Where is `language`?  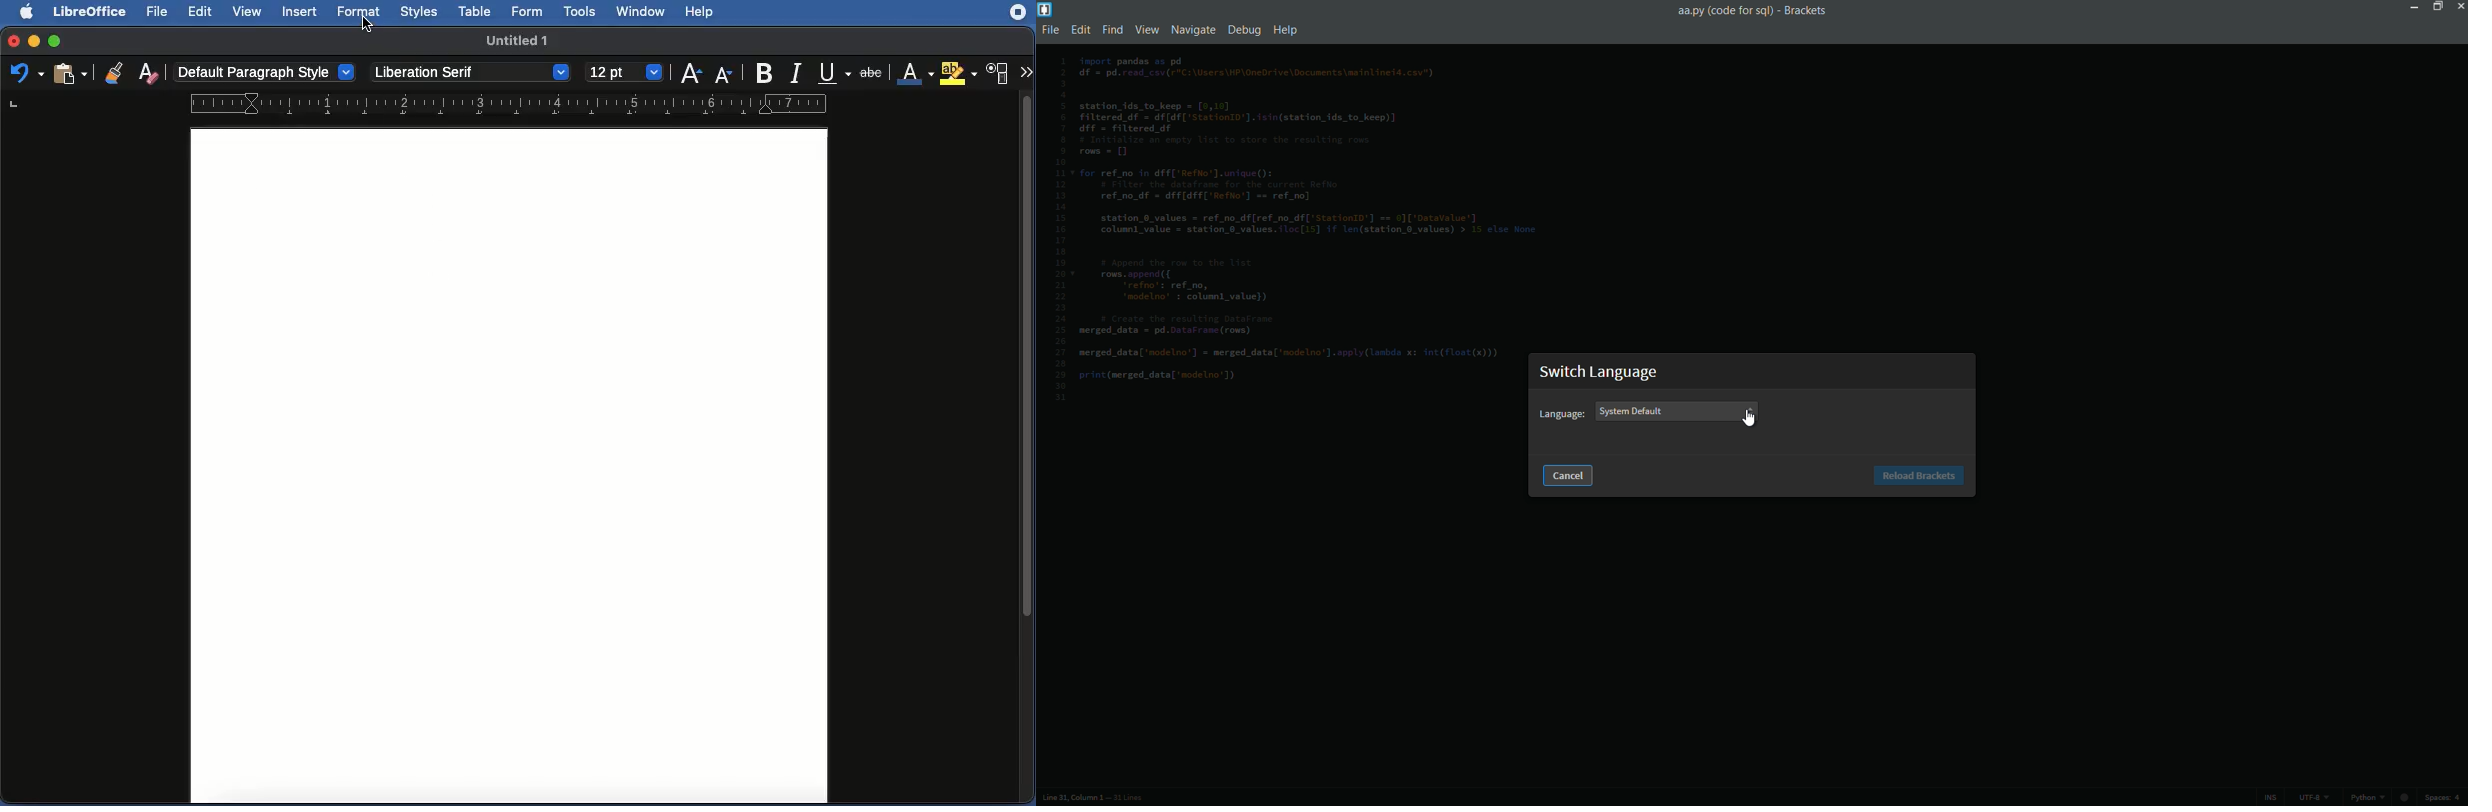
language is located at coordinates (1562, 414).